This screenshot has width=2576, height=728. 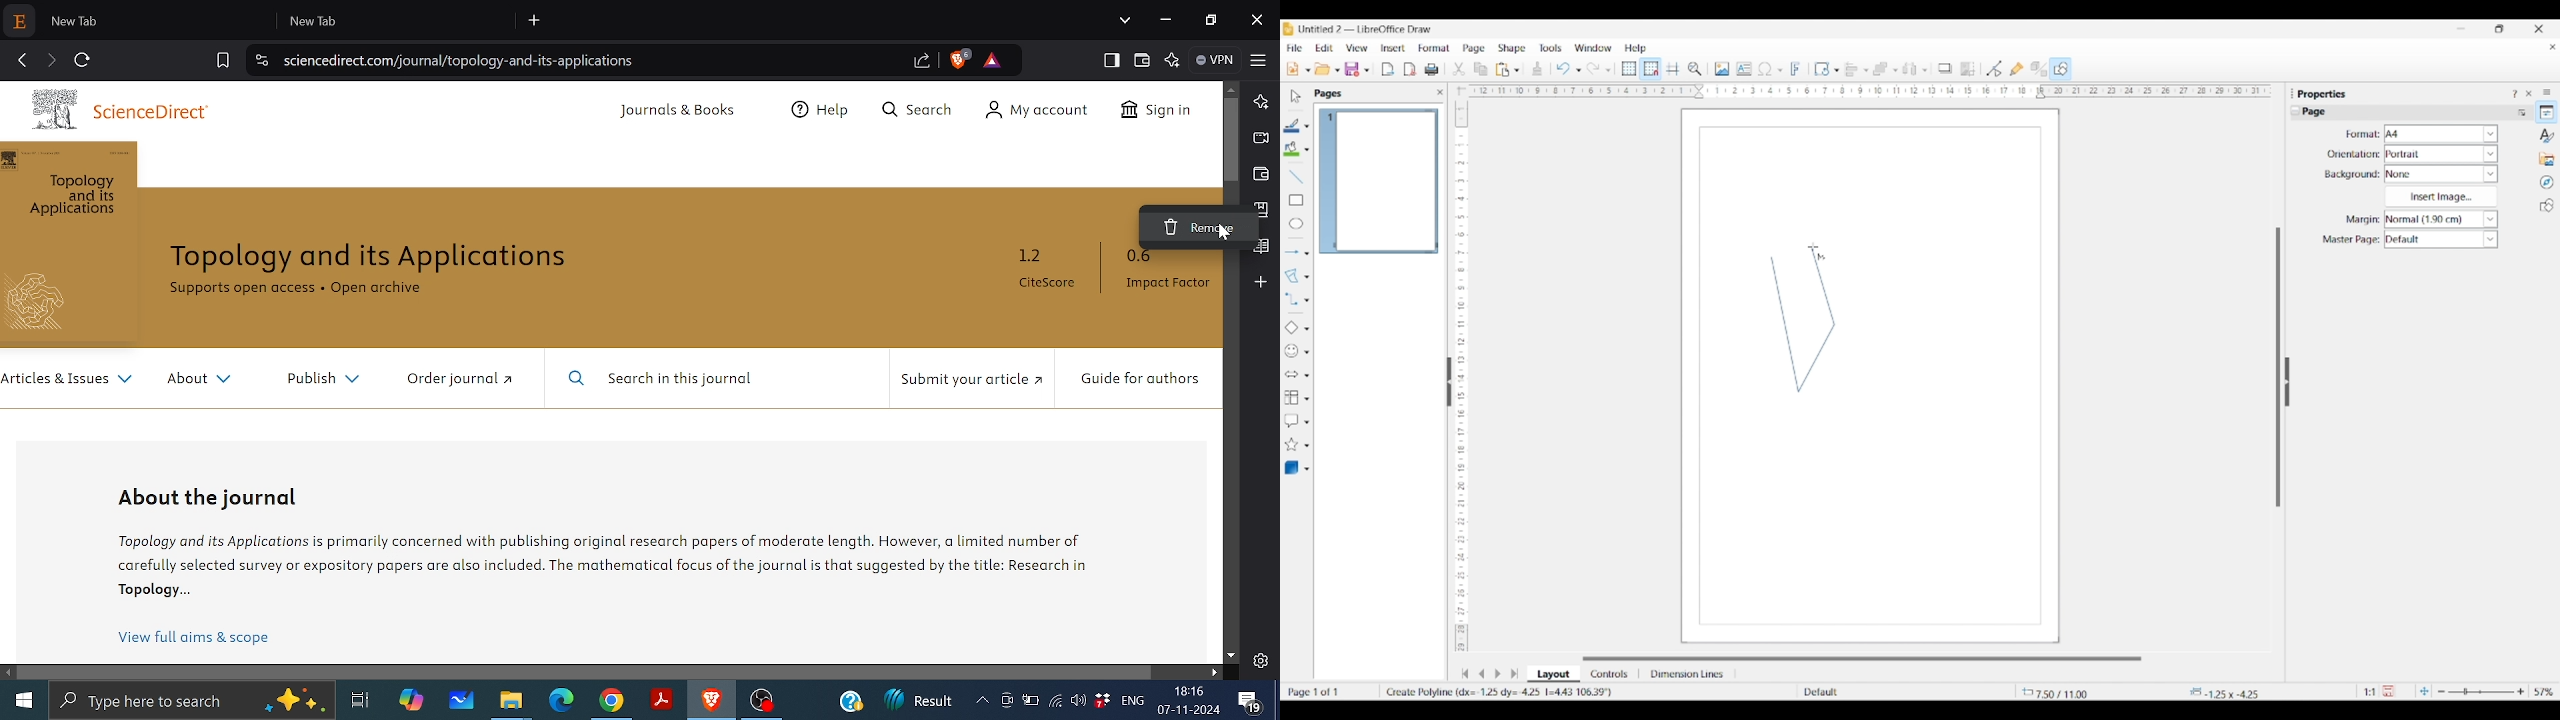 I want to click on Styles, so click(x=2547, y=135).